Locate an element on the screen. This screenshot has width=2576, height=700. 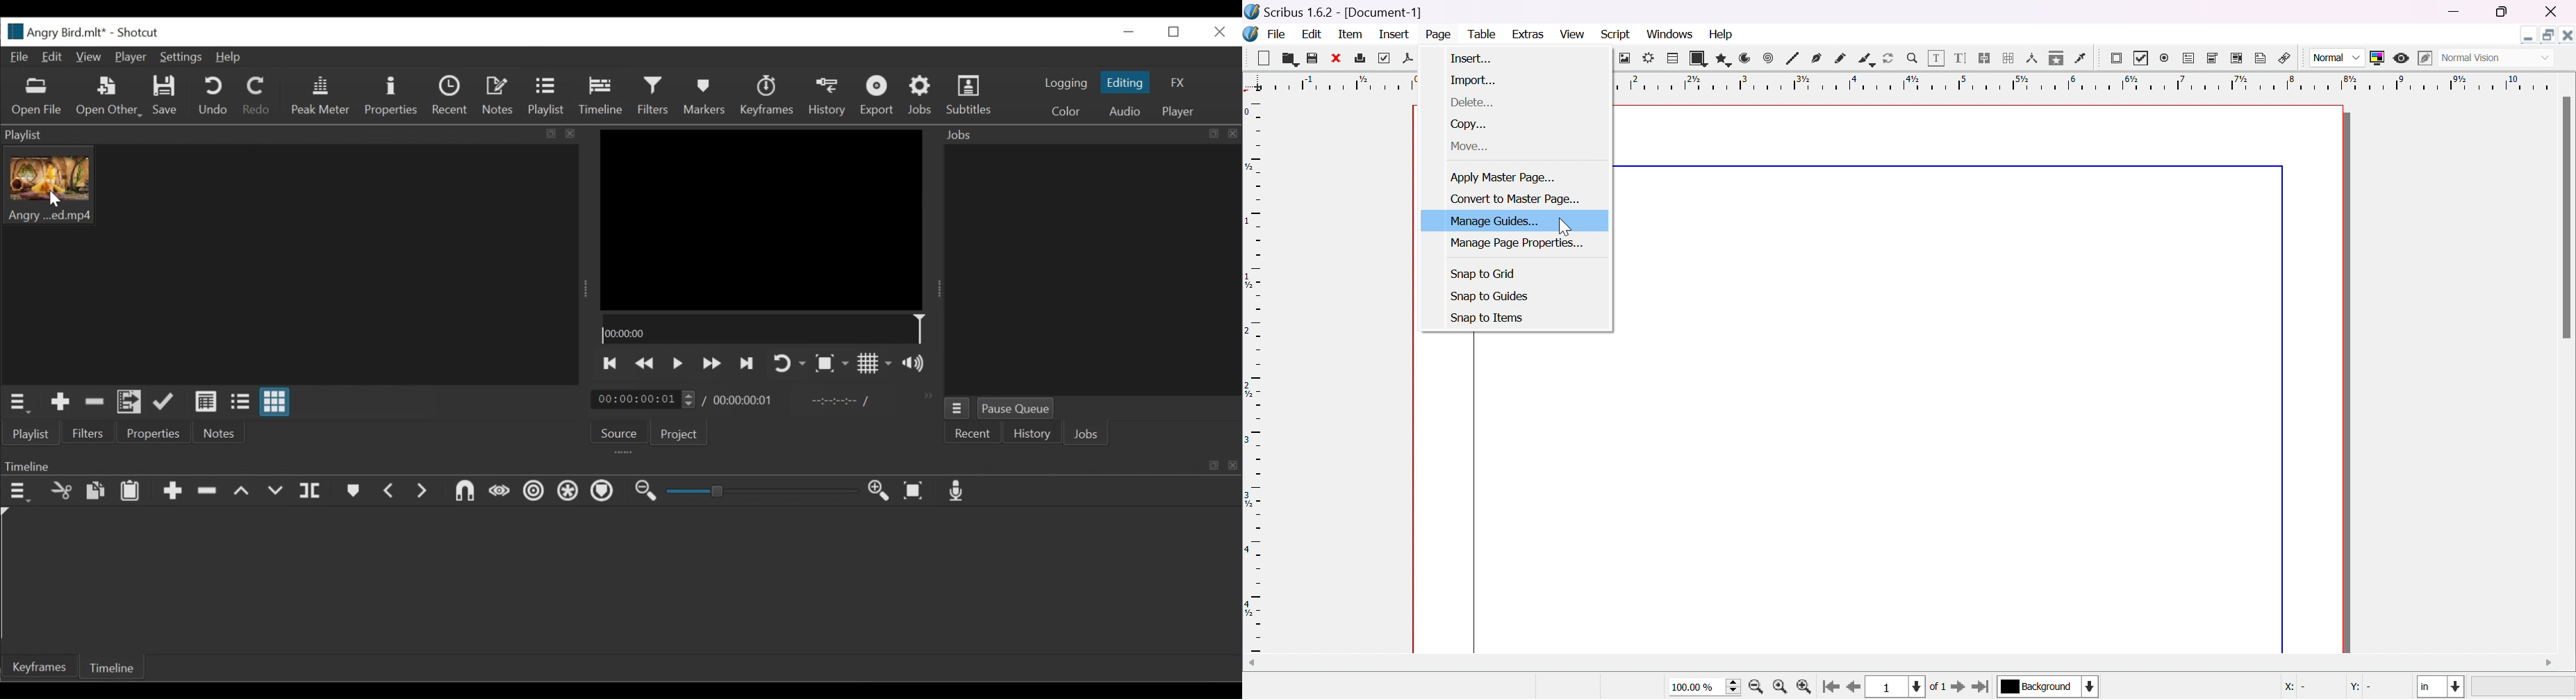
Recent is located at coordinates (975, 434).